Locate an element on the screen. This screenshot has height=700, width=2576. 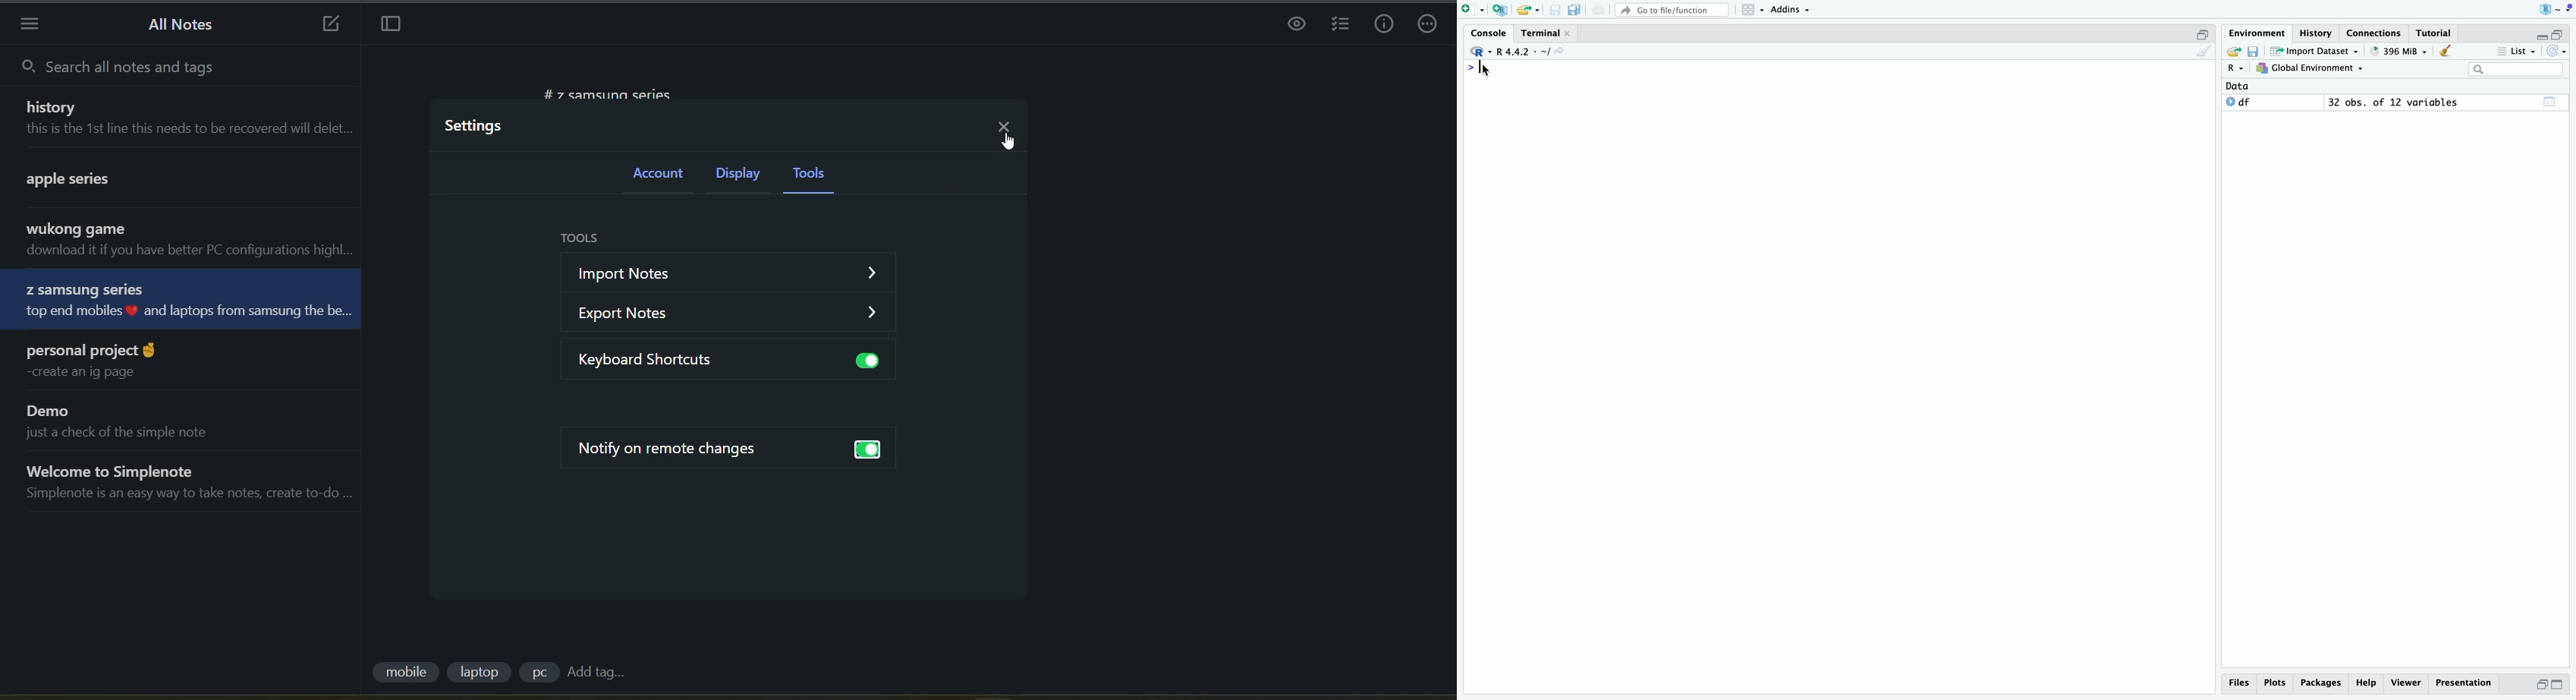
sync is located at coordinates (2557, 50).